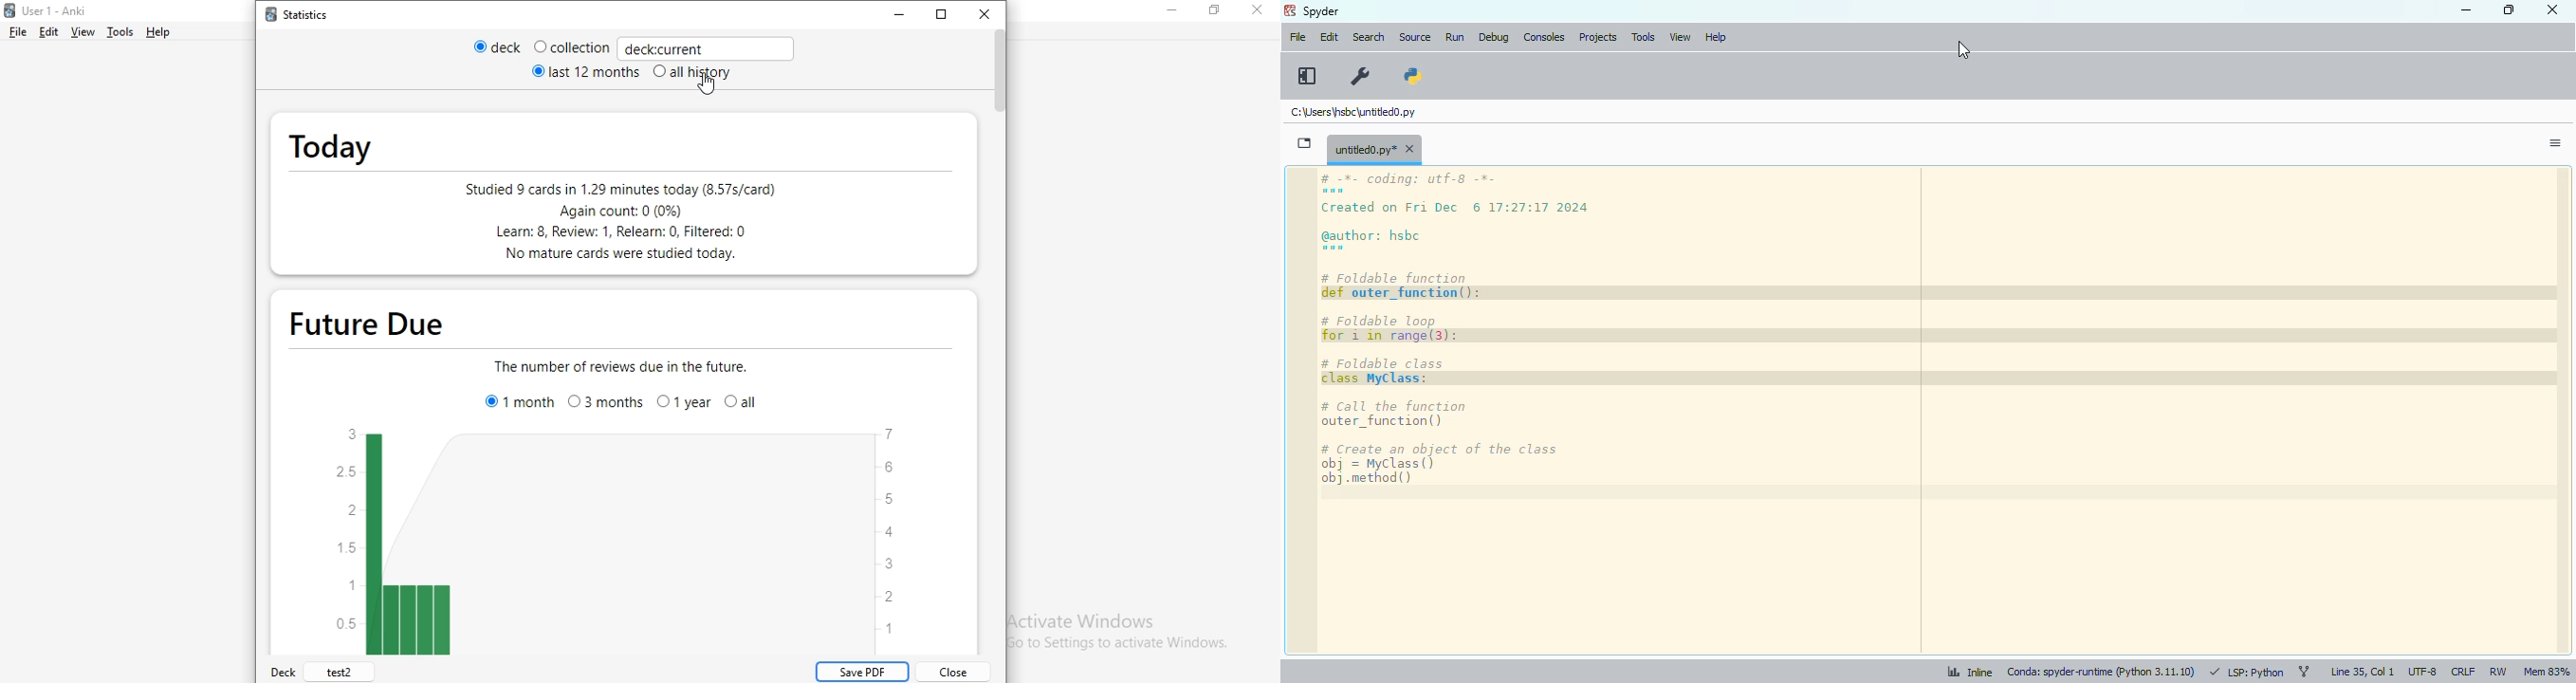 Image resolution: width=2576 pixels, height=700 pixels. I want to click on help, so click(1715, 37).